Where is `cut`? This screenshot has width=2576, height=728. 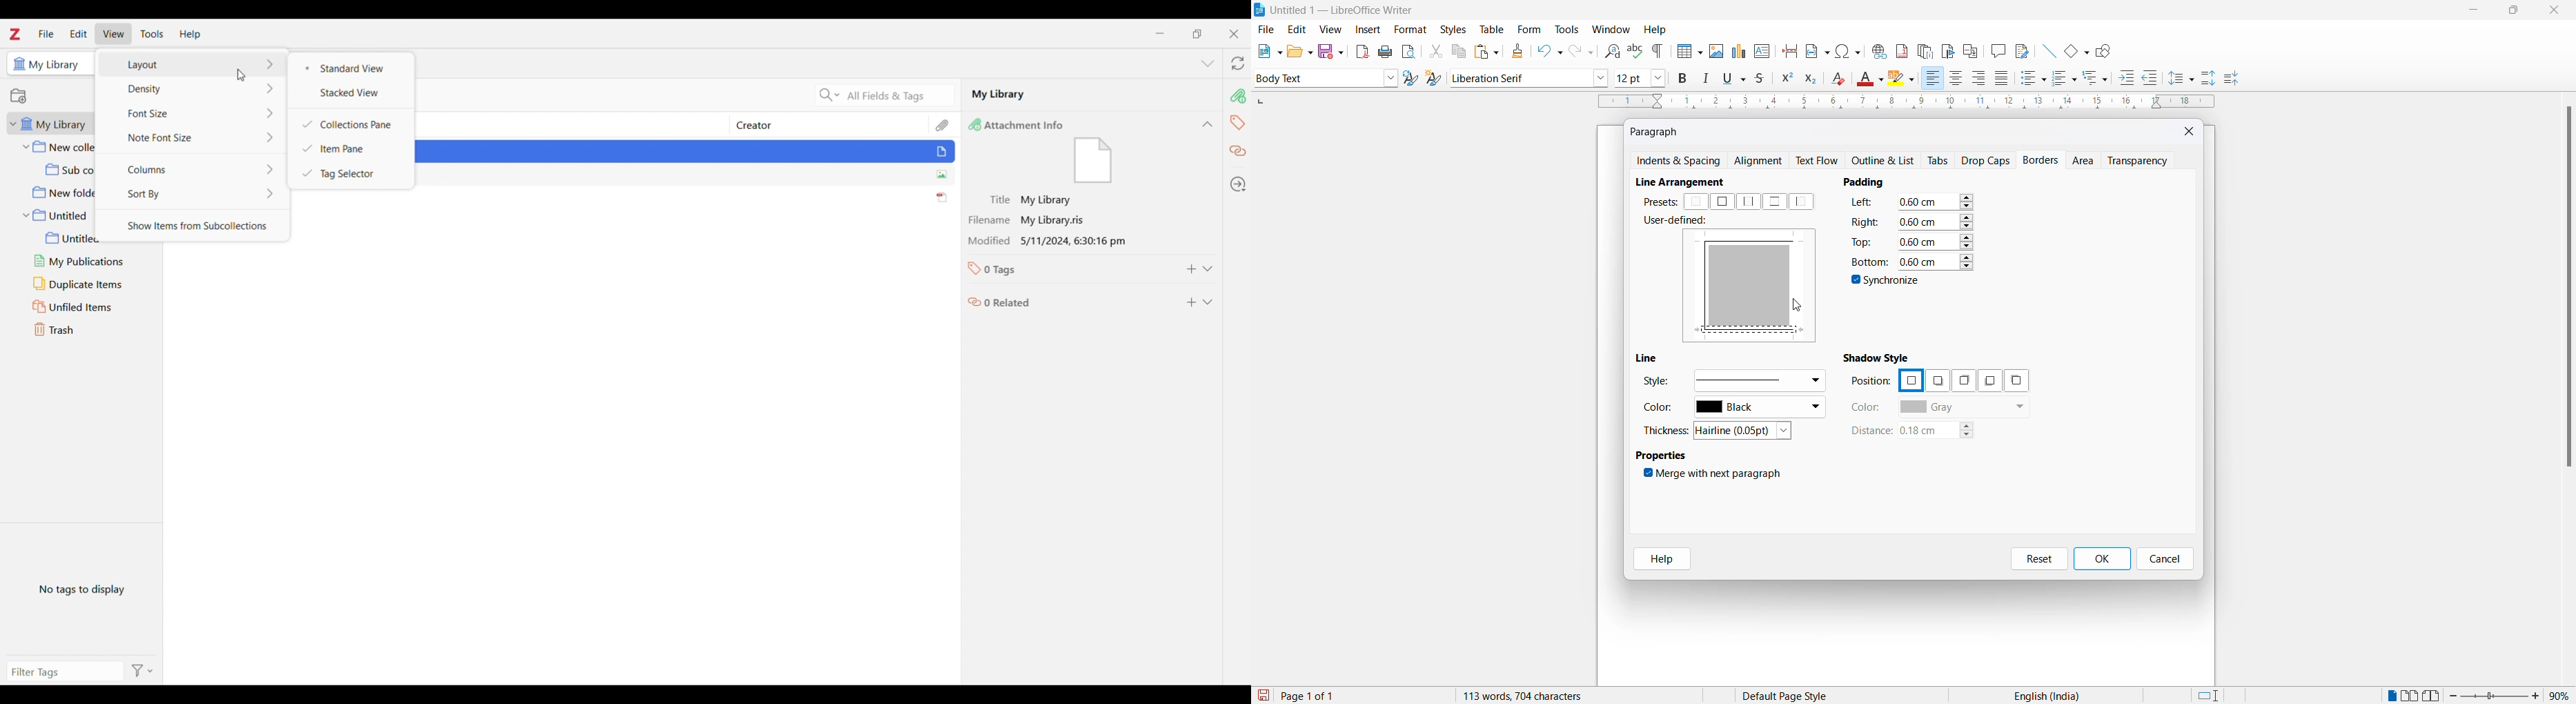 cut is located at coordinates (1435, 51).